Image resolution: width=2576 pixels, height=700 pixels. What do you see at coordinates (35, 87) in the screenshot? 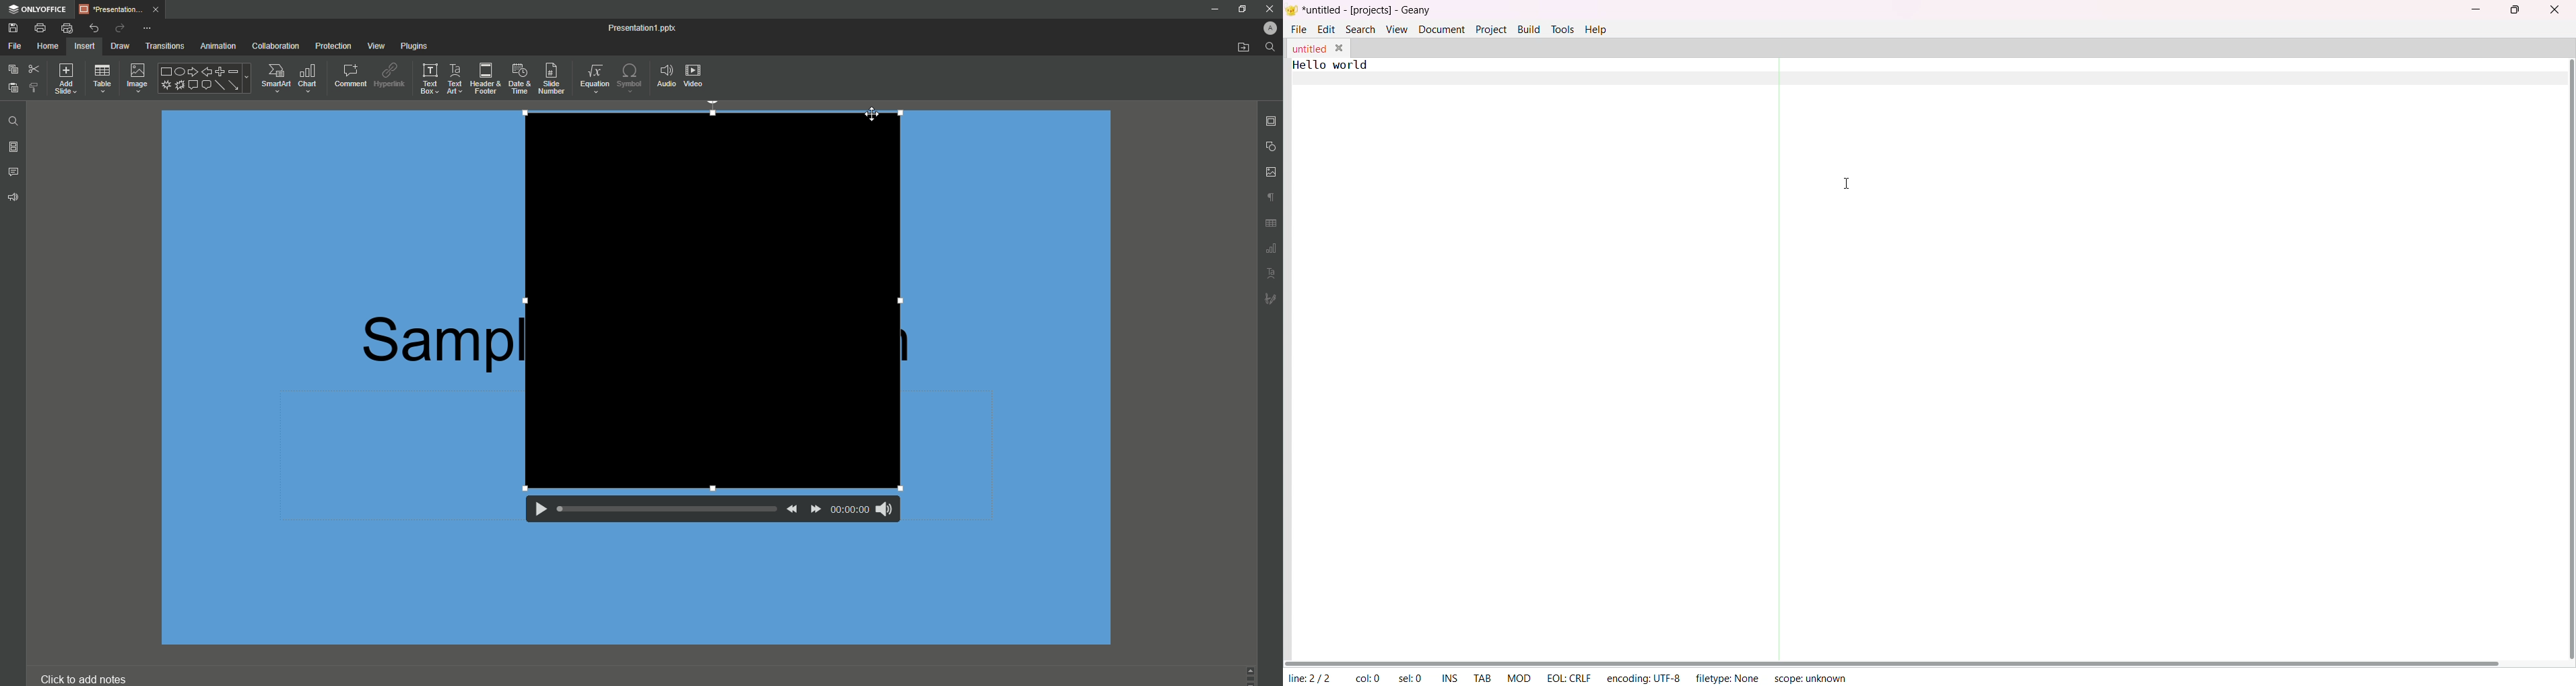
I see `Choose Styling` at bounding box center [35, 87].